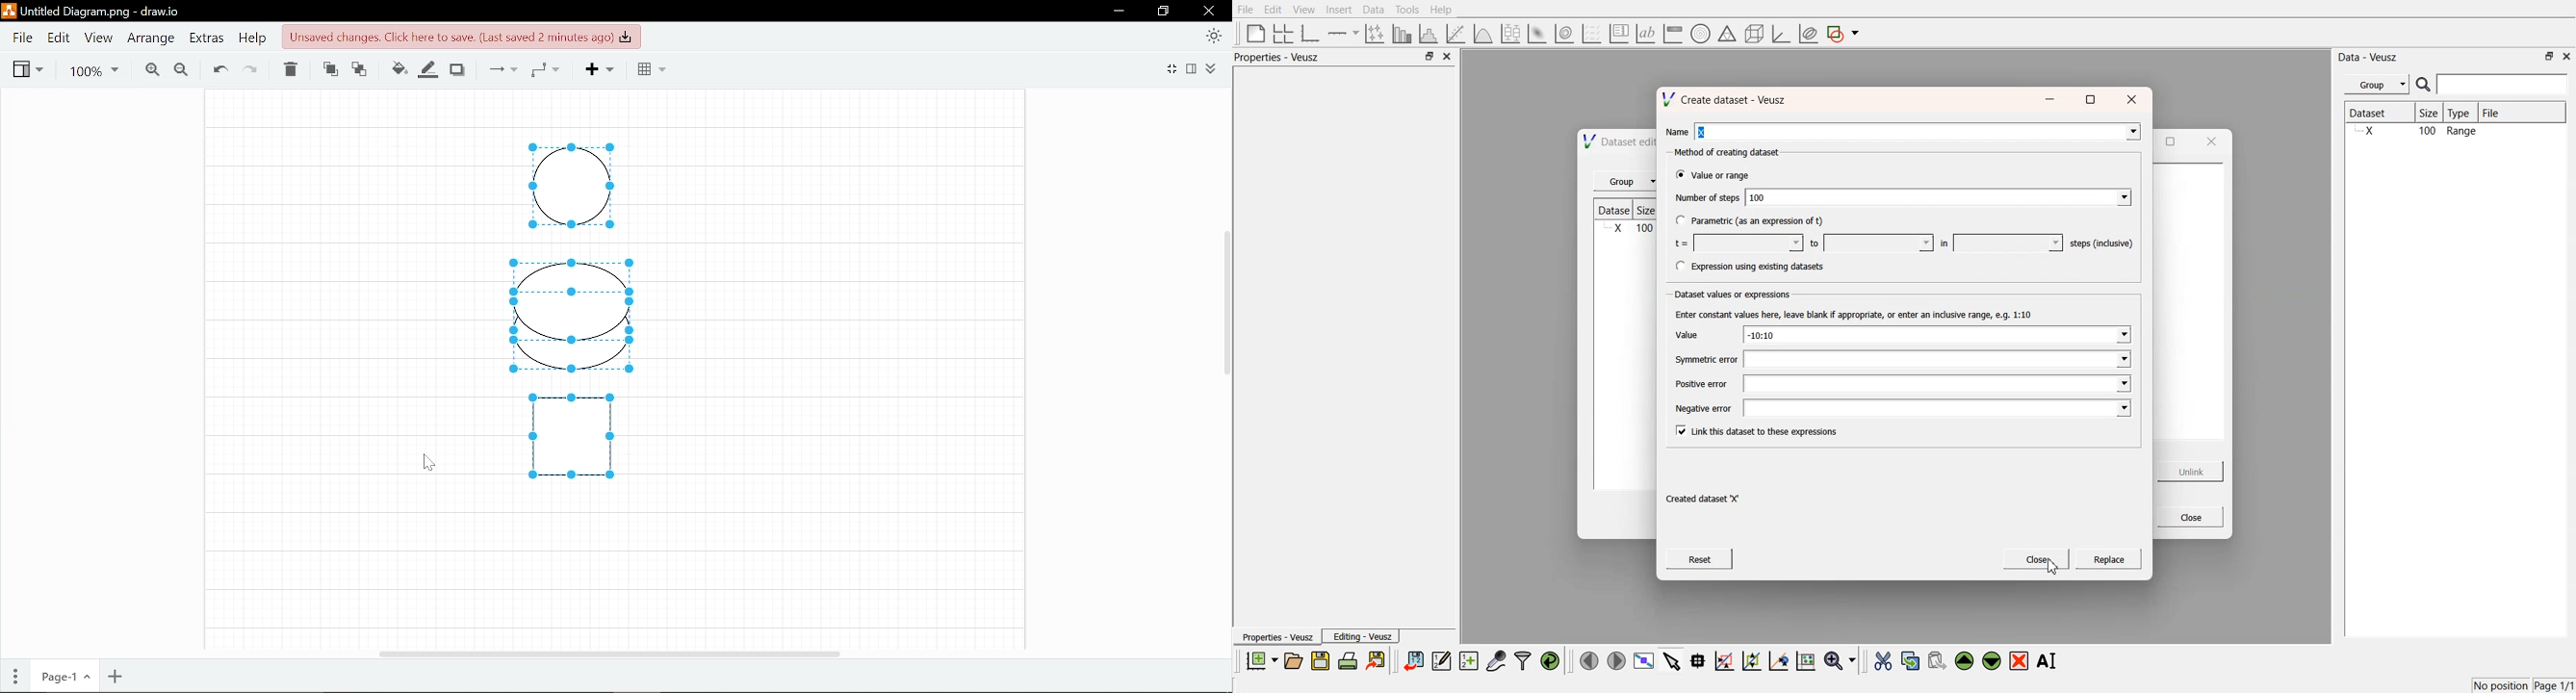 This screenshot has height=700, width=2576. Describe the element at coordinates (152, 38) in the screenshot. I see `Arrange` at that location.